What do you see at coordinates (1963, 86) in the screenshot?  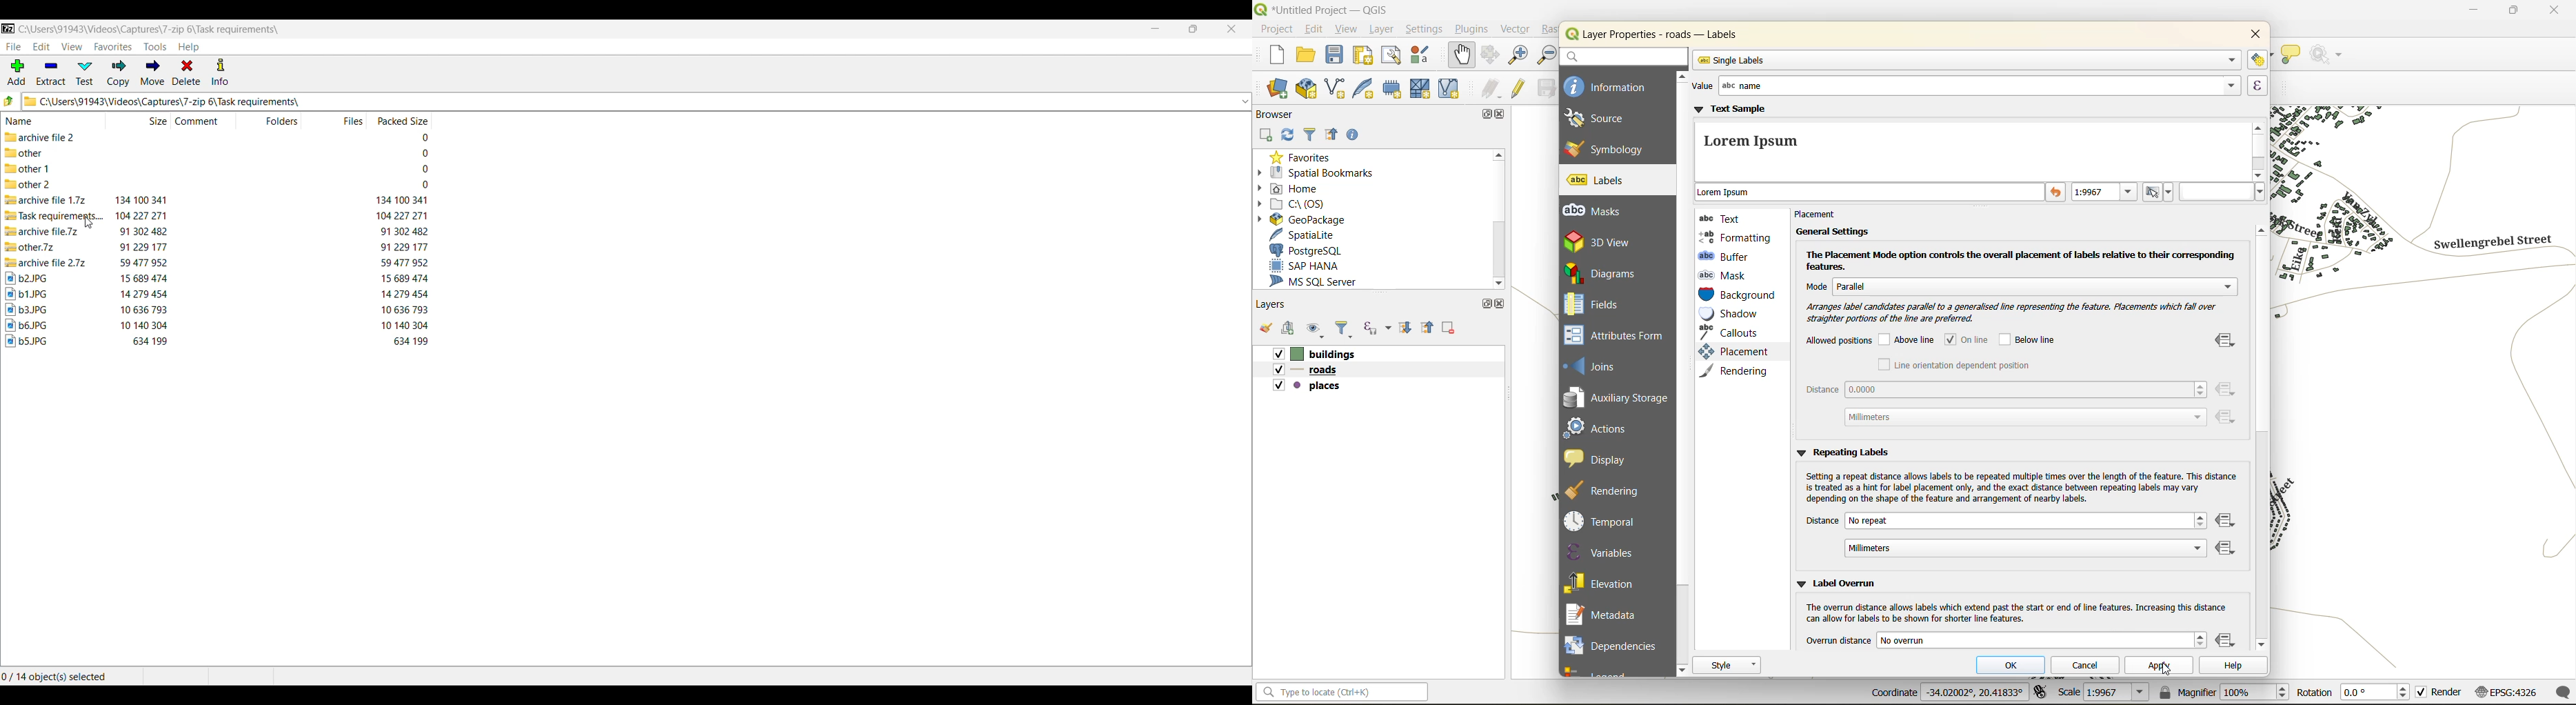 I see `value` at bounding box center [1963, 86].